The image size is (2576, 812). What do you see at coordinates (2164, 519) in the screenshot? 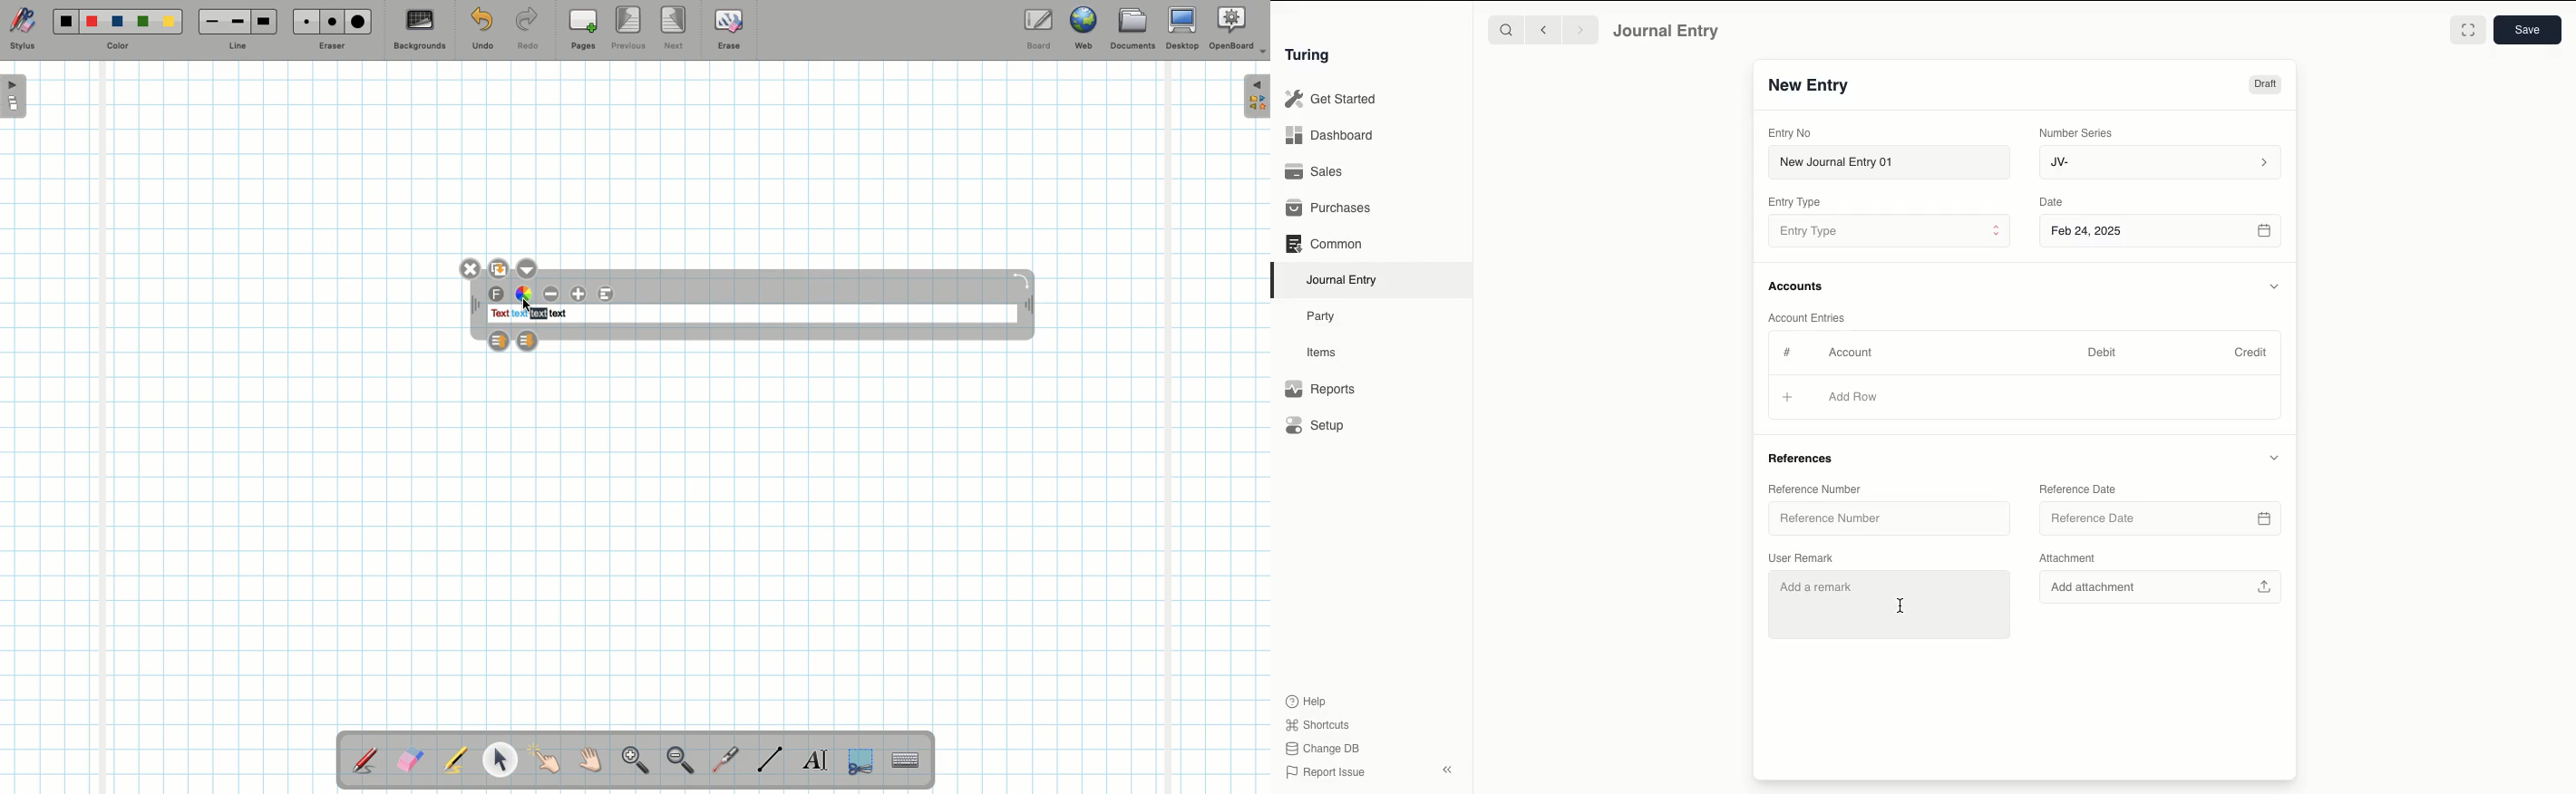
I see `Reference Date` at bounding box center [2164, 519].